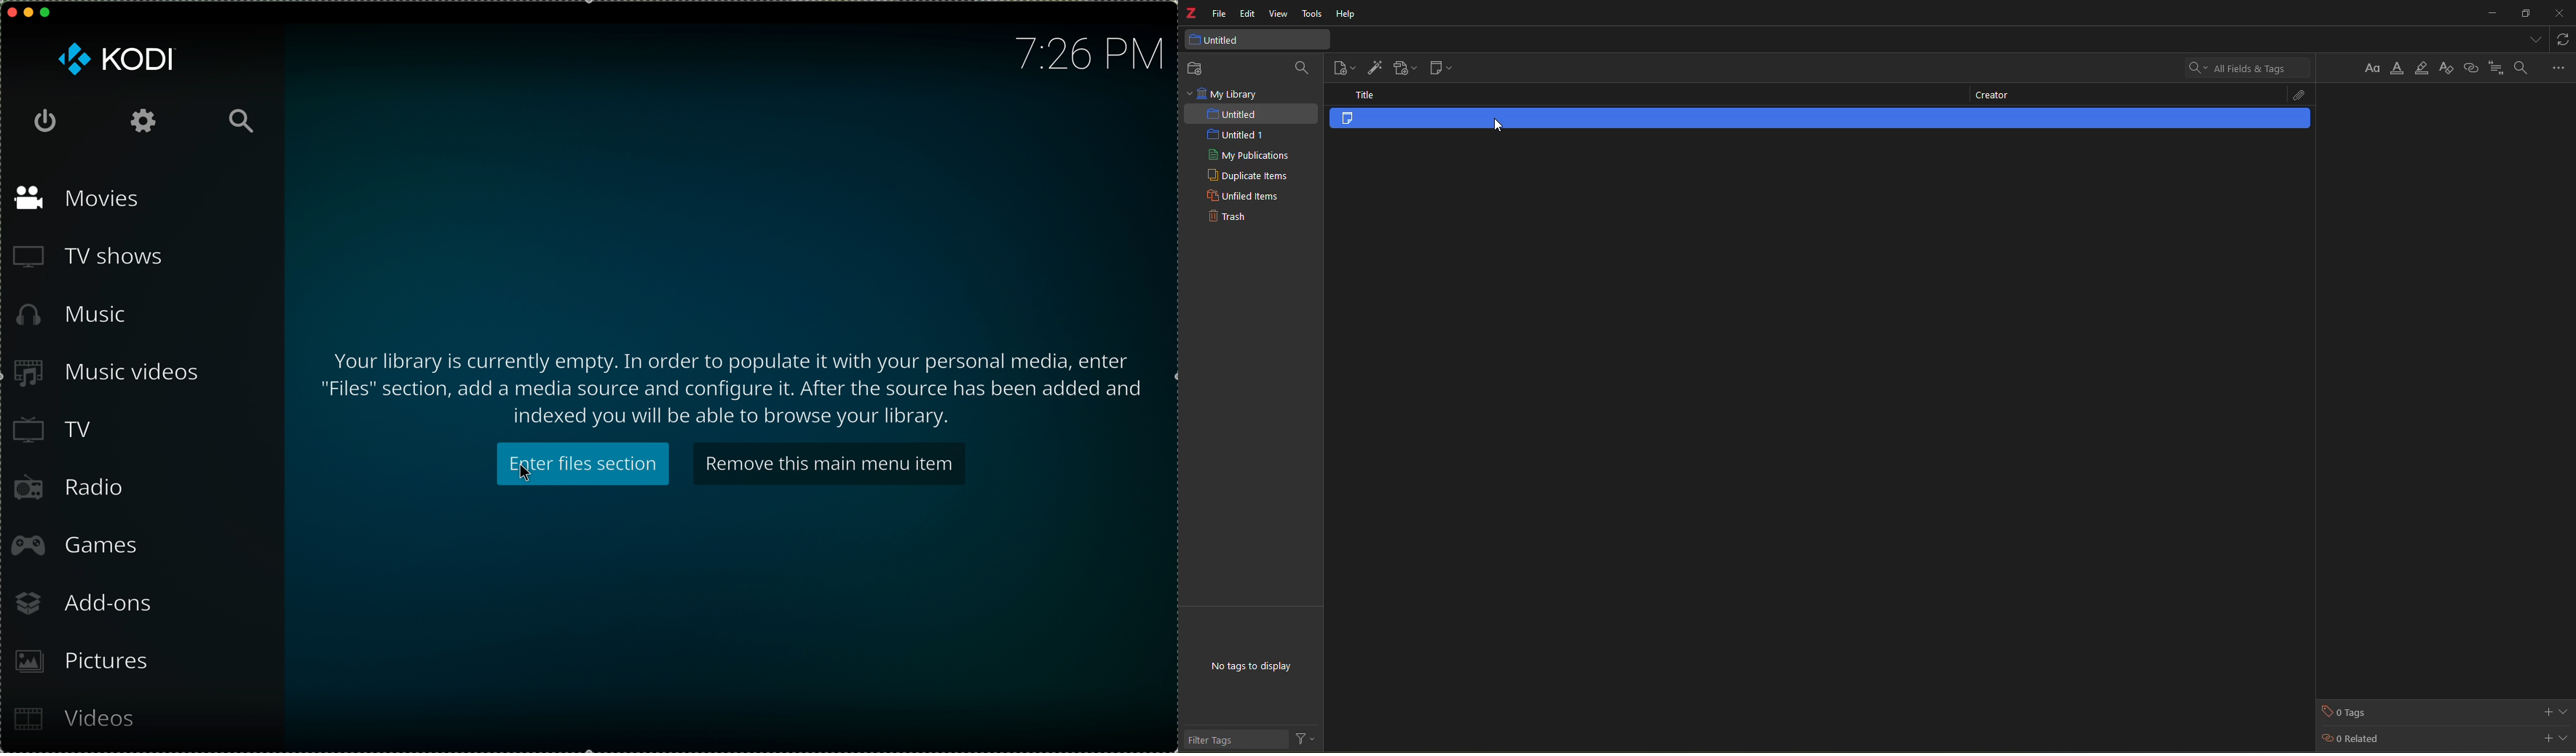  Describe the element at coordinates (65, 486) in the screenshot. I see `radio option` at that location.